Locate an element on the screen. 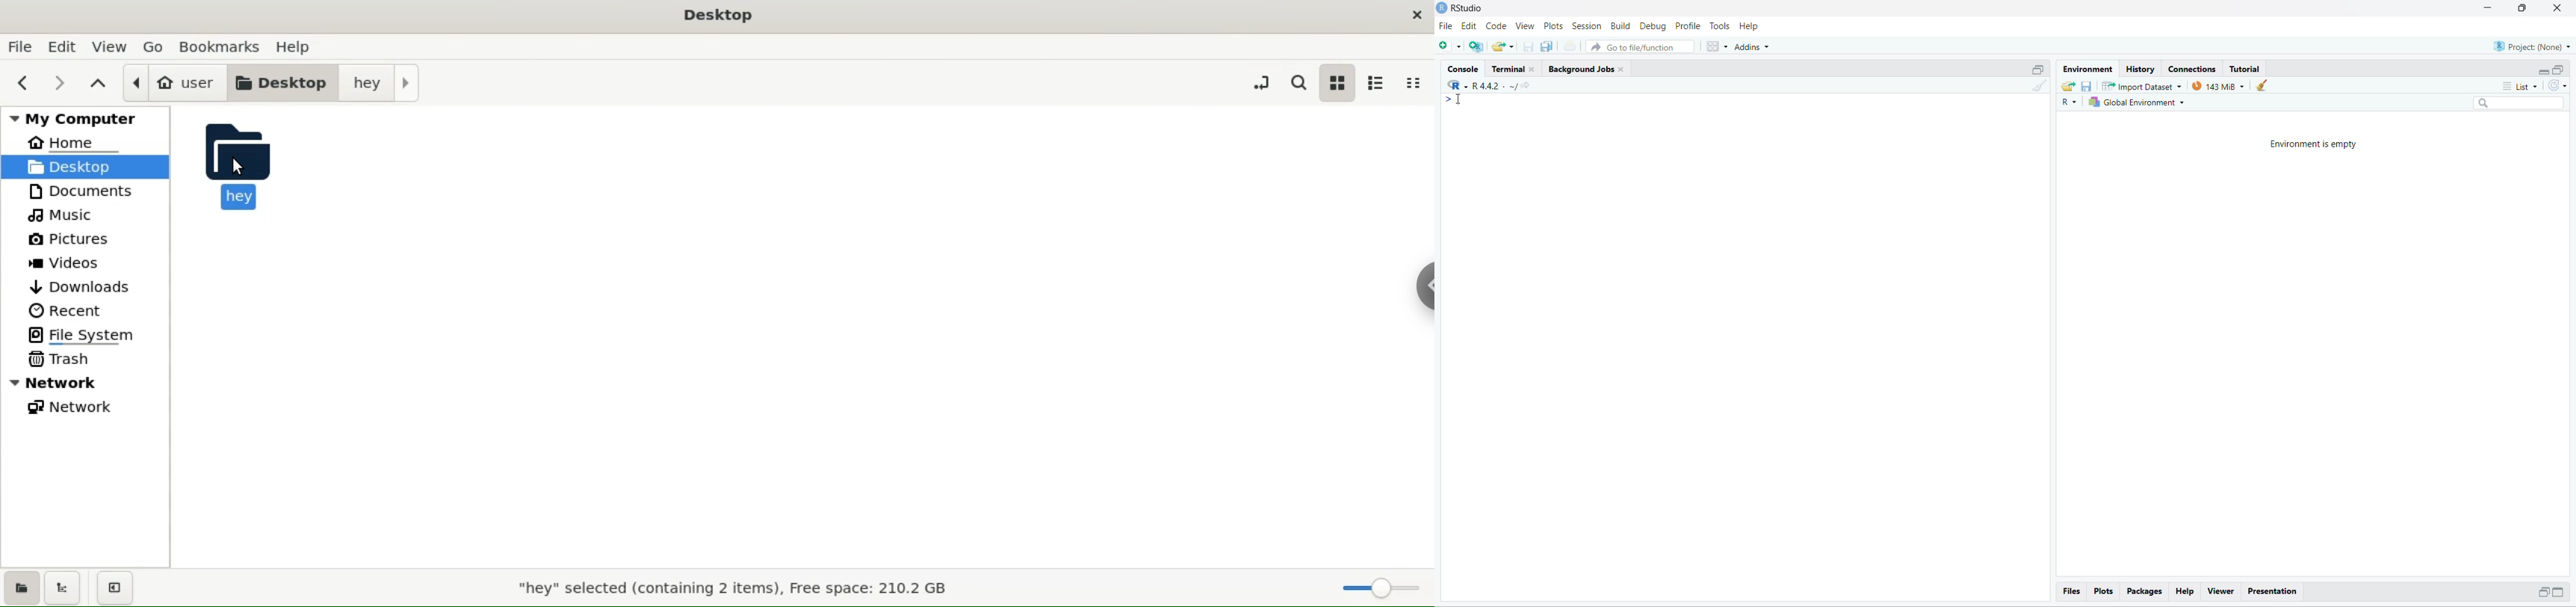 This screenshot has width=2576, height=616. clean is located at coordinates (2261, 86).